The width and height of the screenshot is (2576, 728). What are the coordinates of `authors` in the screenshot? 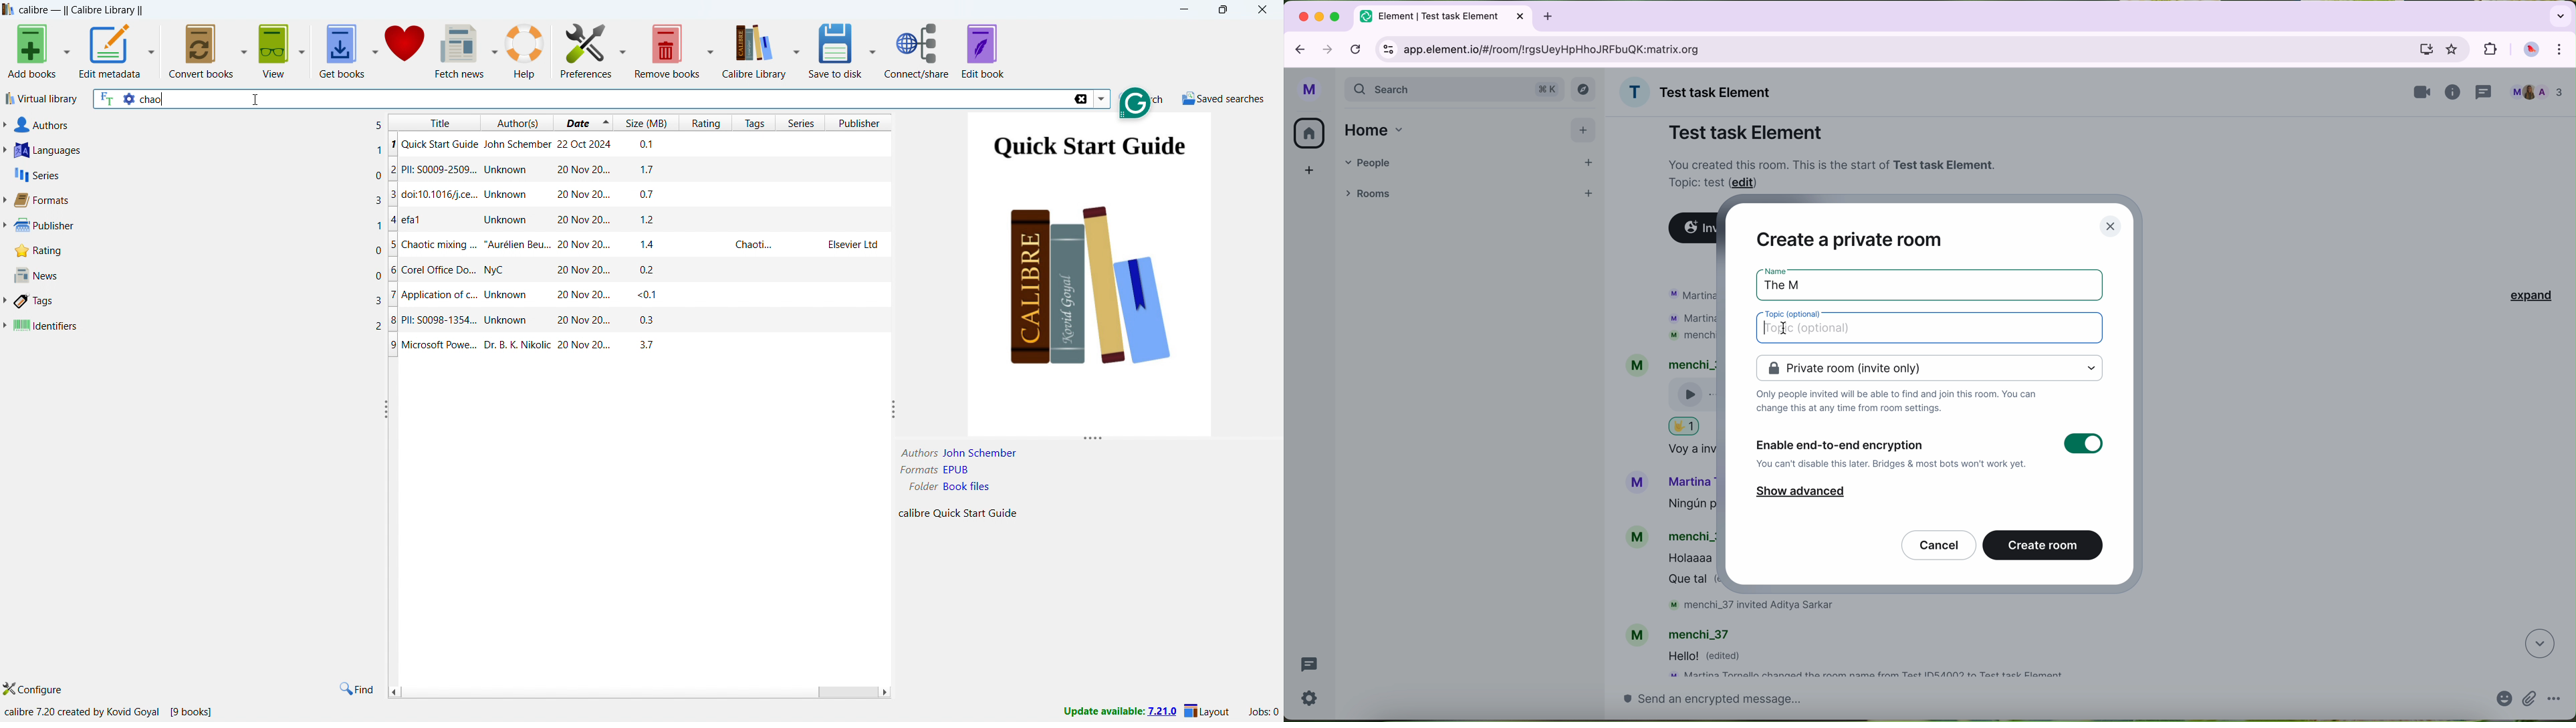 It's located at (198, 125).